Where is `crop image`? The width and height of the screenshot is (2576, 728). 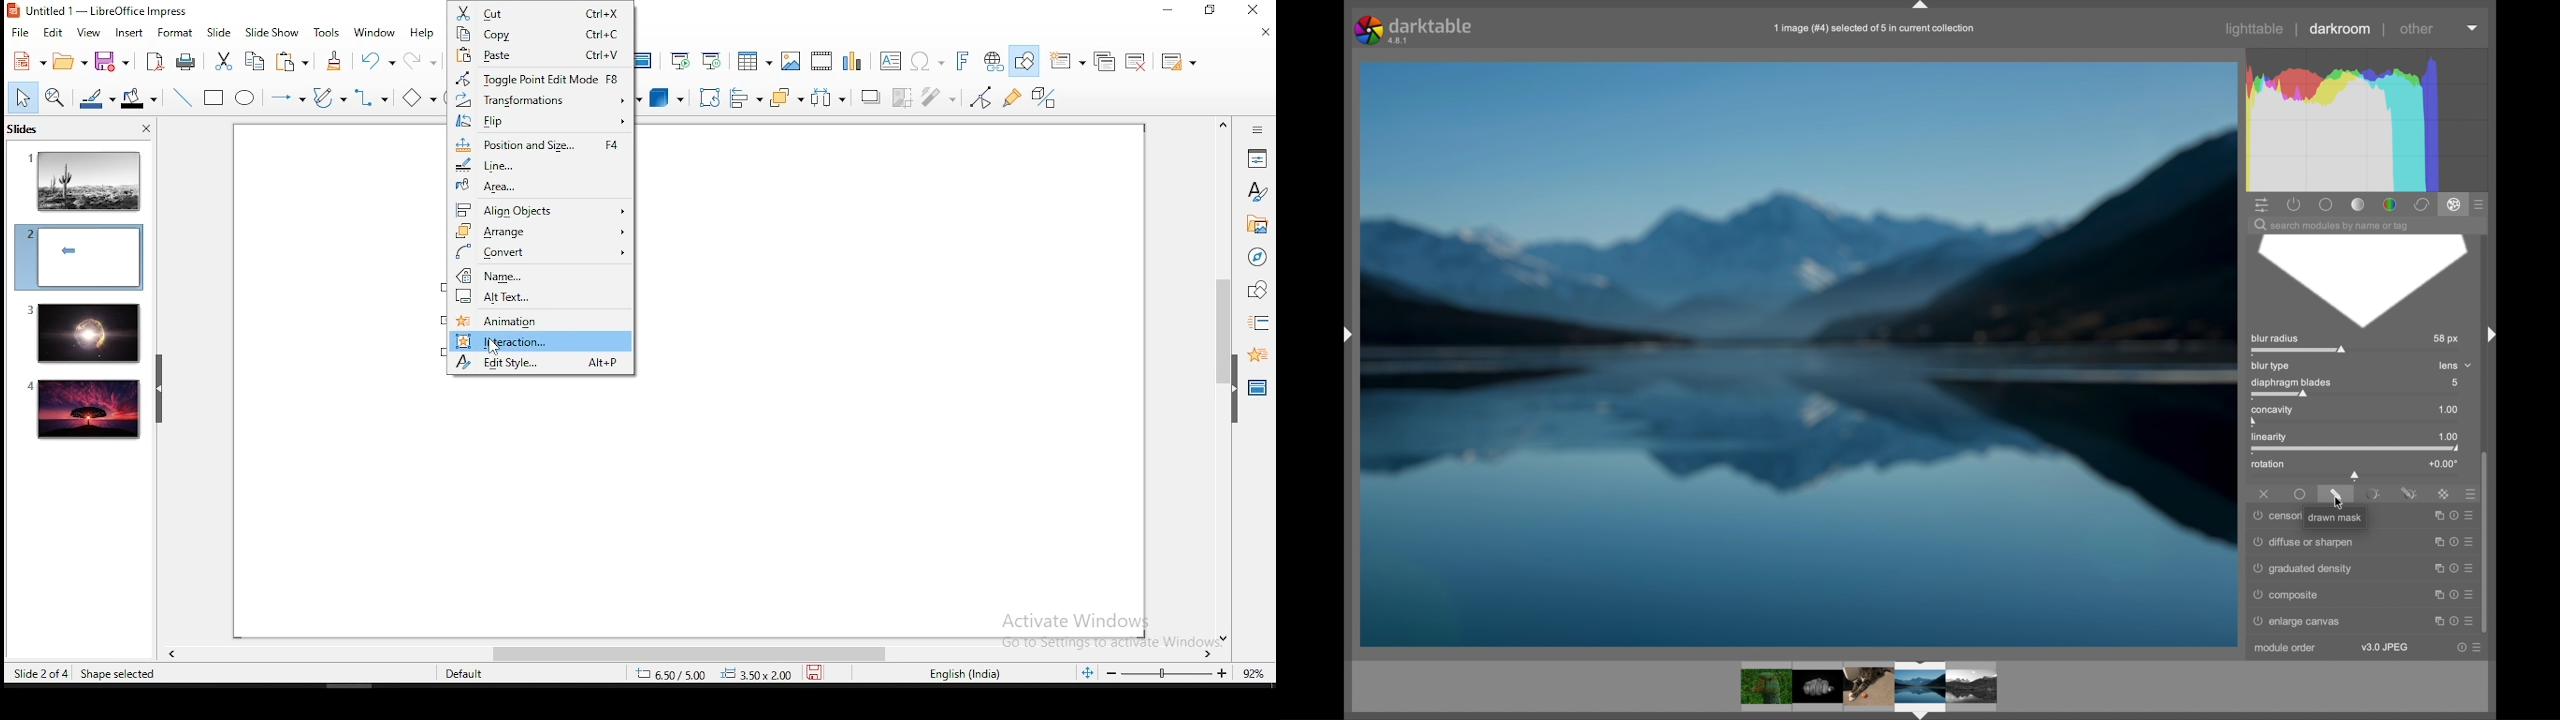
crop image is located at coordinates (906, 96).